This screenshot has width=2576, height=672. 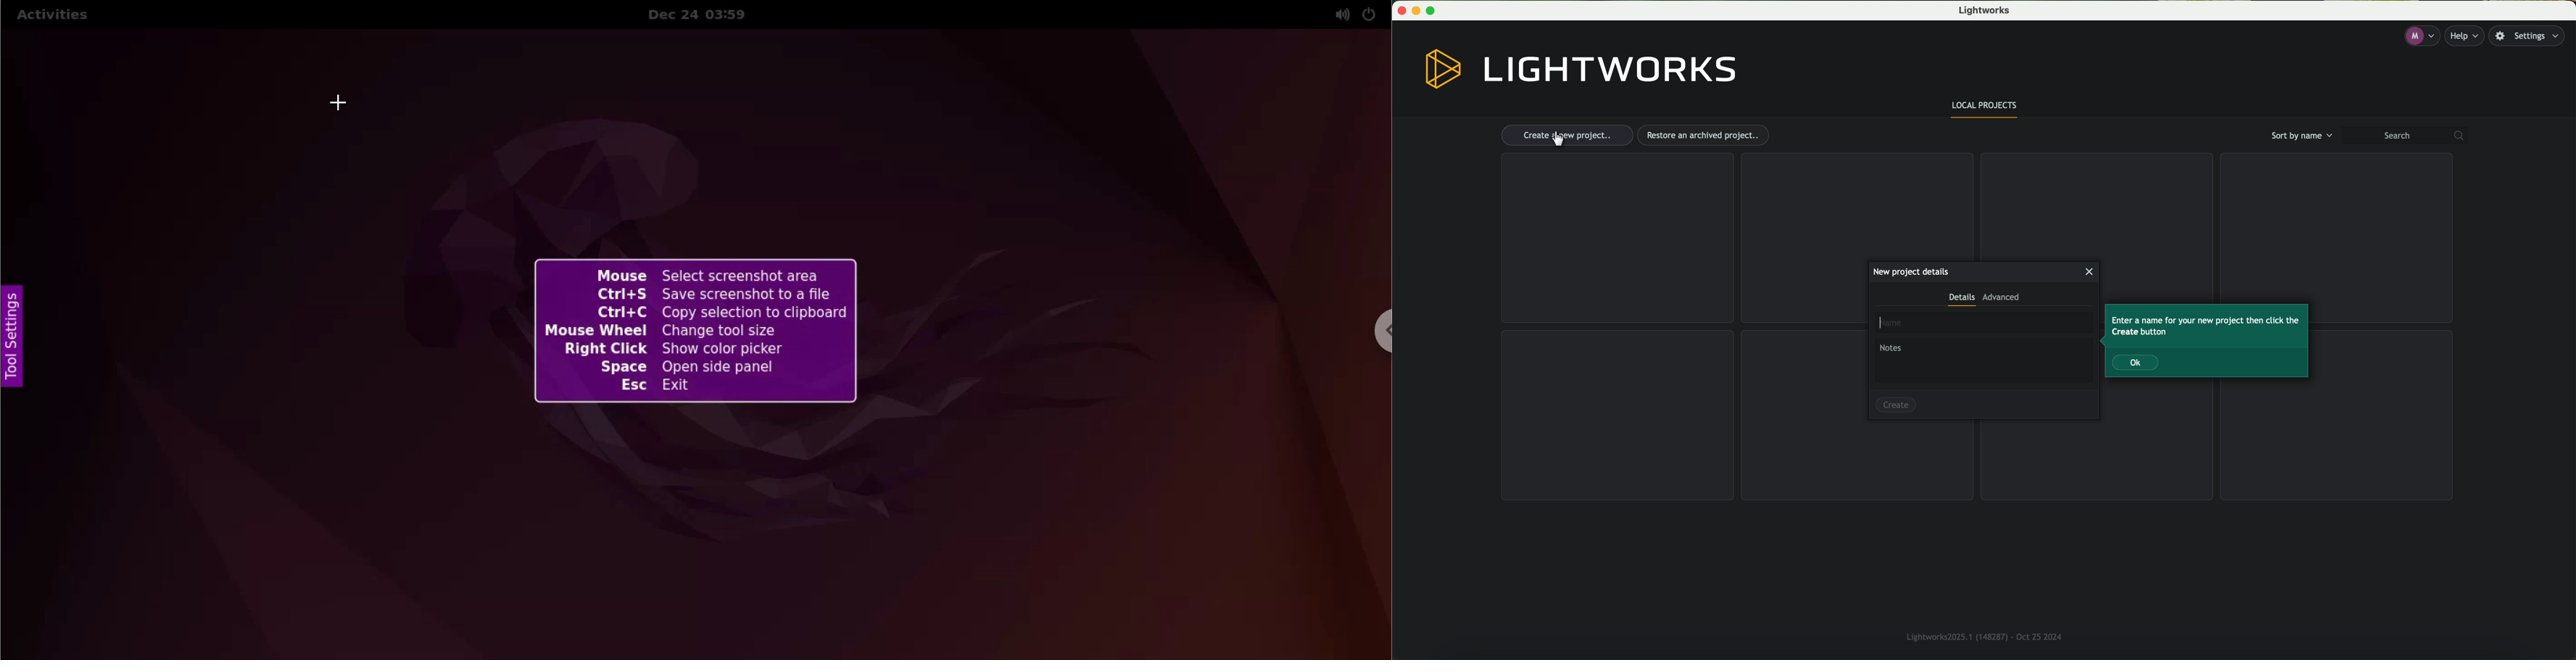 I want to click on notes, so click(x=1984, y=361).